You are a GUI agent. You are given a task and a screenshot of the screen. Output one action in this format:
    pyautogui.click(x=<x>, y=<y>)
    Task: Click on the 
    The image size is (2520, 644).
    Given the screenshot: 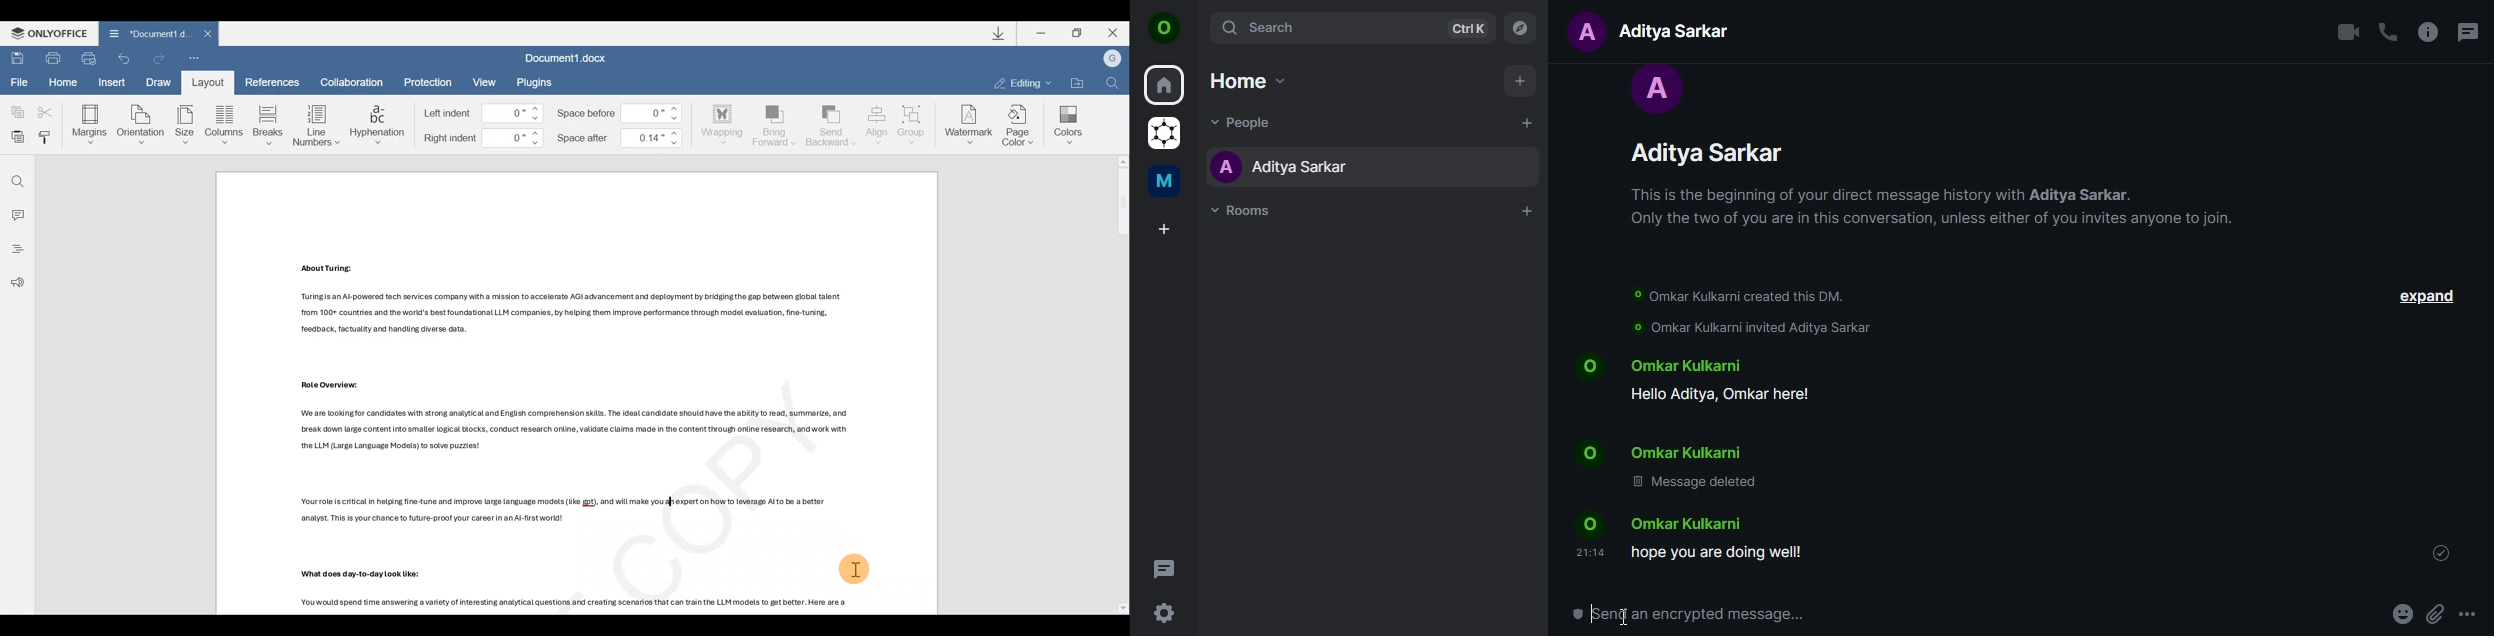 What is the action you would take?
    pyautogui.click(x=566, y=511)
    